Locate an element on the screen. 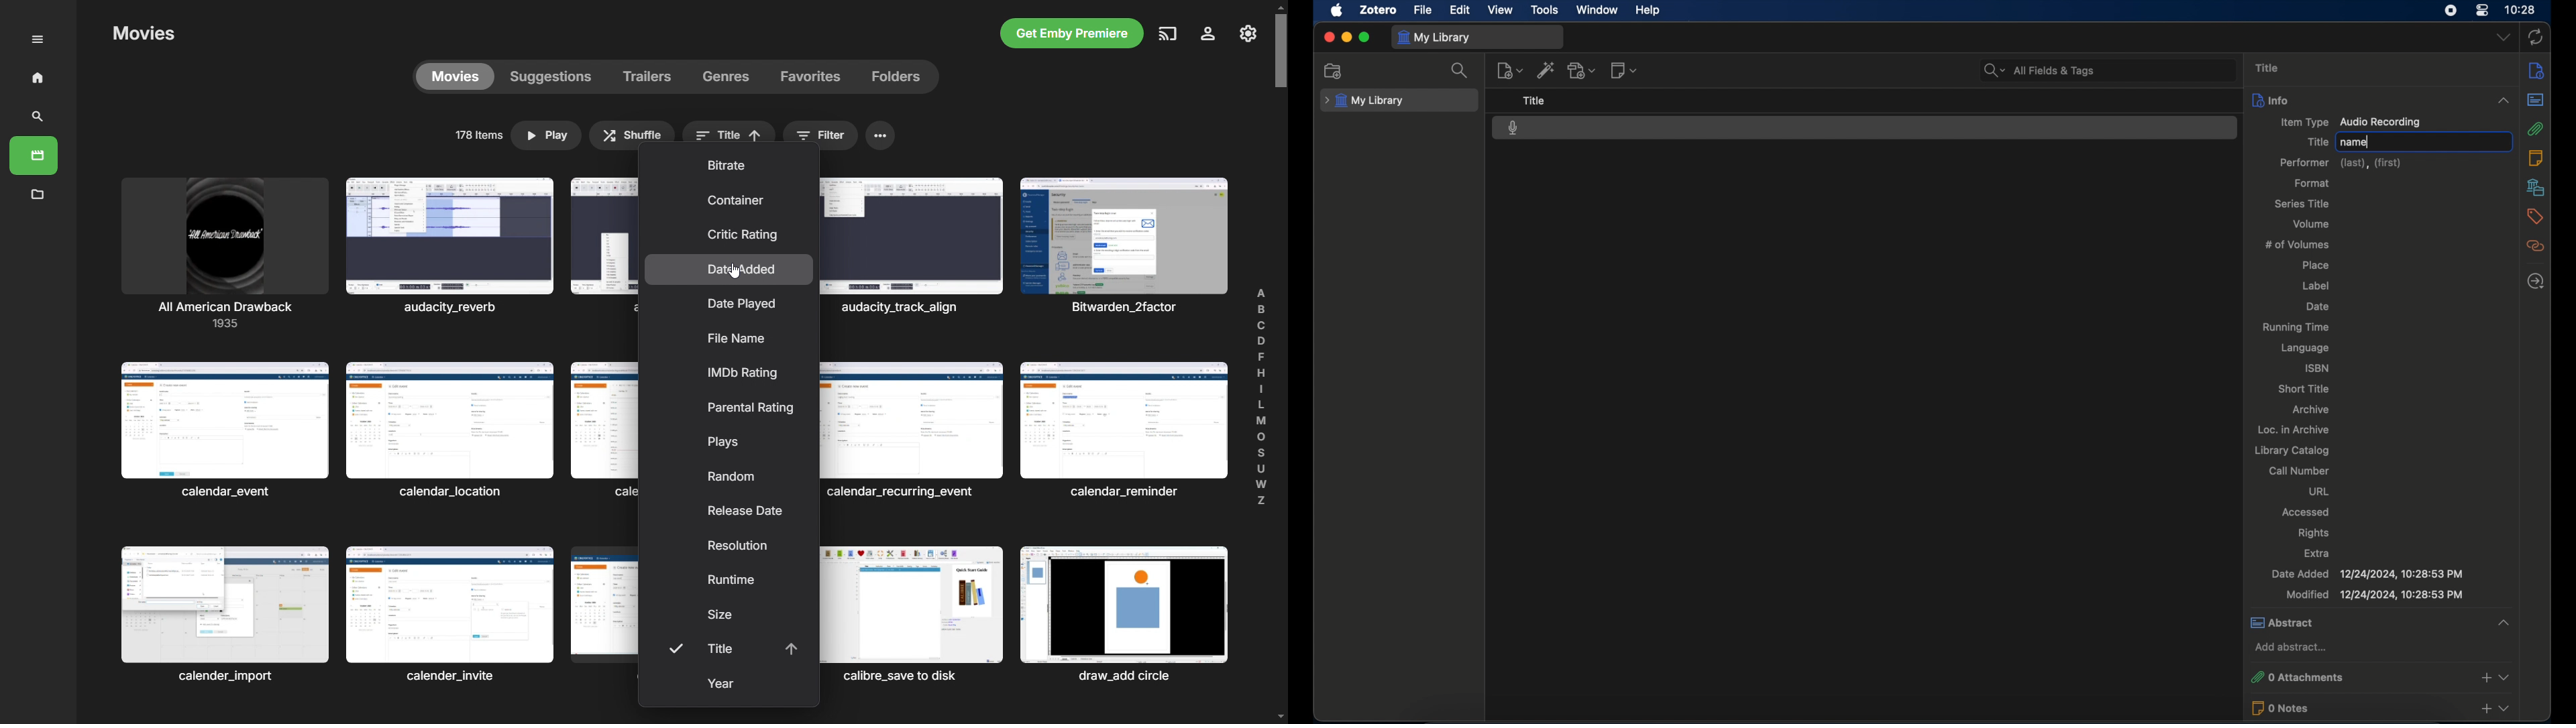 Image resolution: width=2576 pixels, height=728 pixels. filter is located at coordinates (820, 130).